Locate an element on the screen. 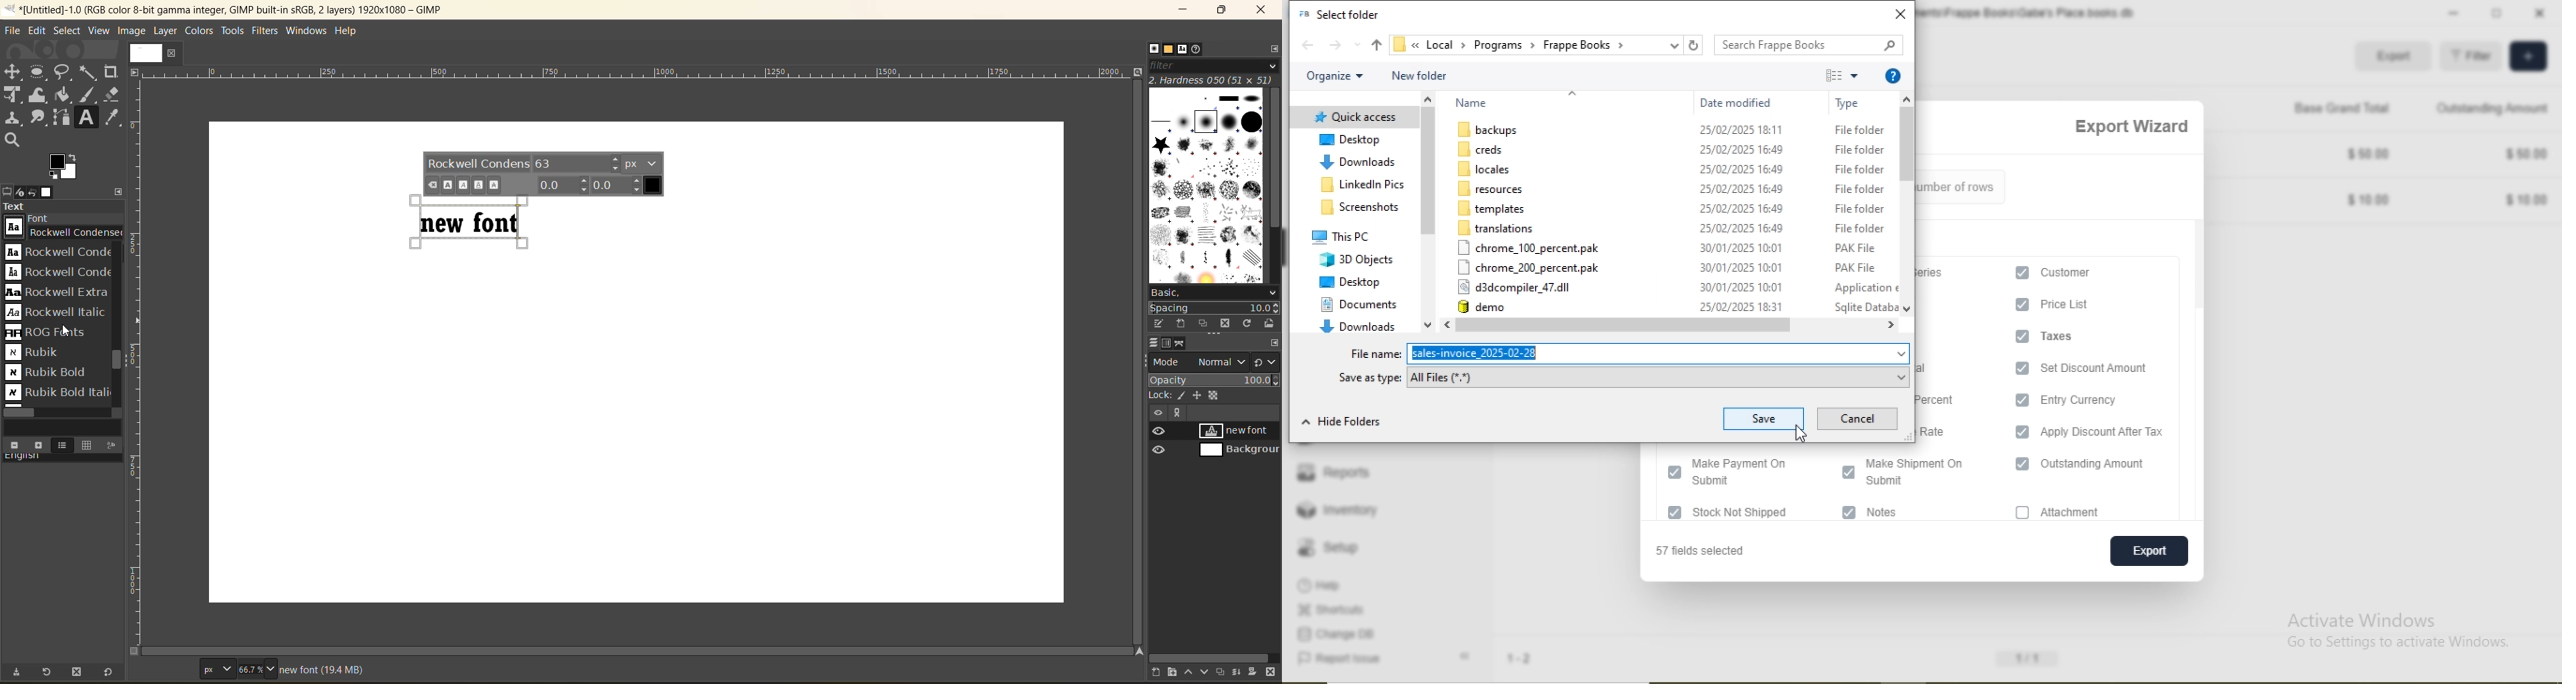 The image size is (2576, 700). checkbox is located at coordinates (1850, 512).